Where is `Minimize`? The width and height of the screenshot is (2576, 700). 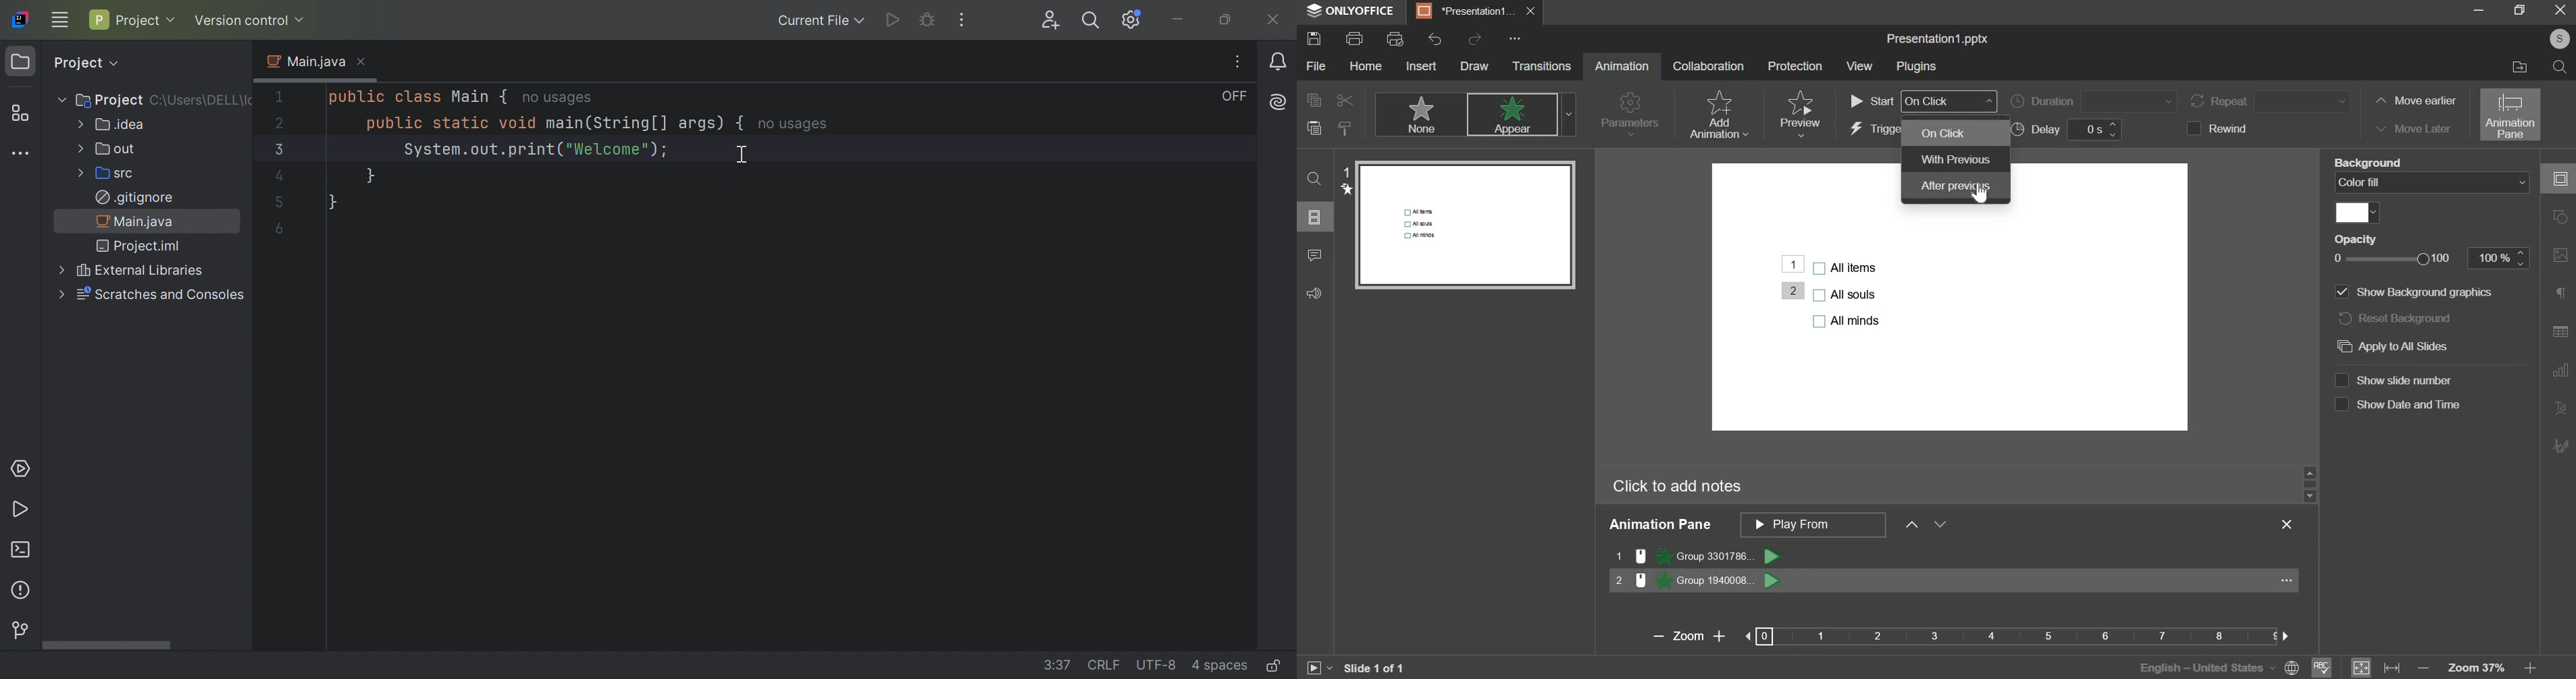
Minimize is located at coordinates (1181, 20).